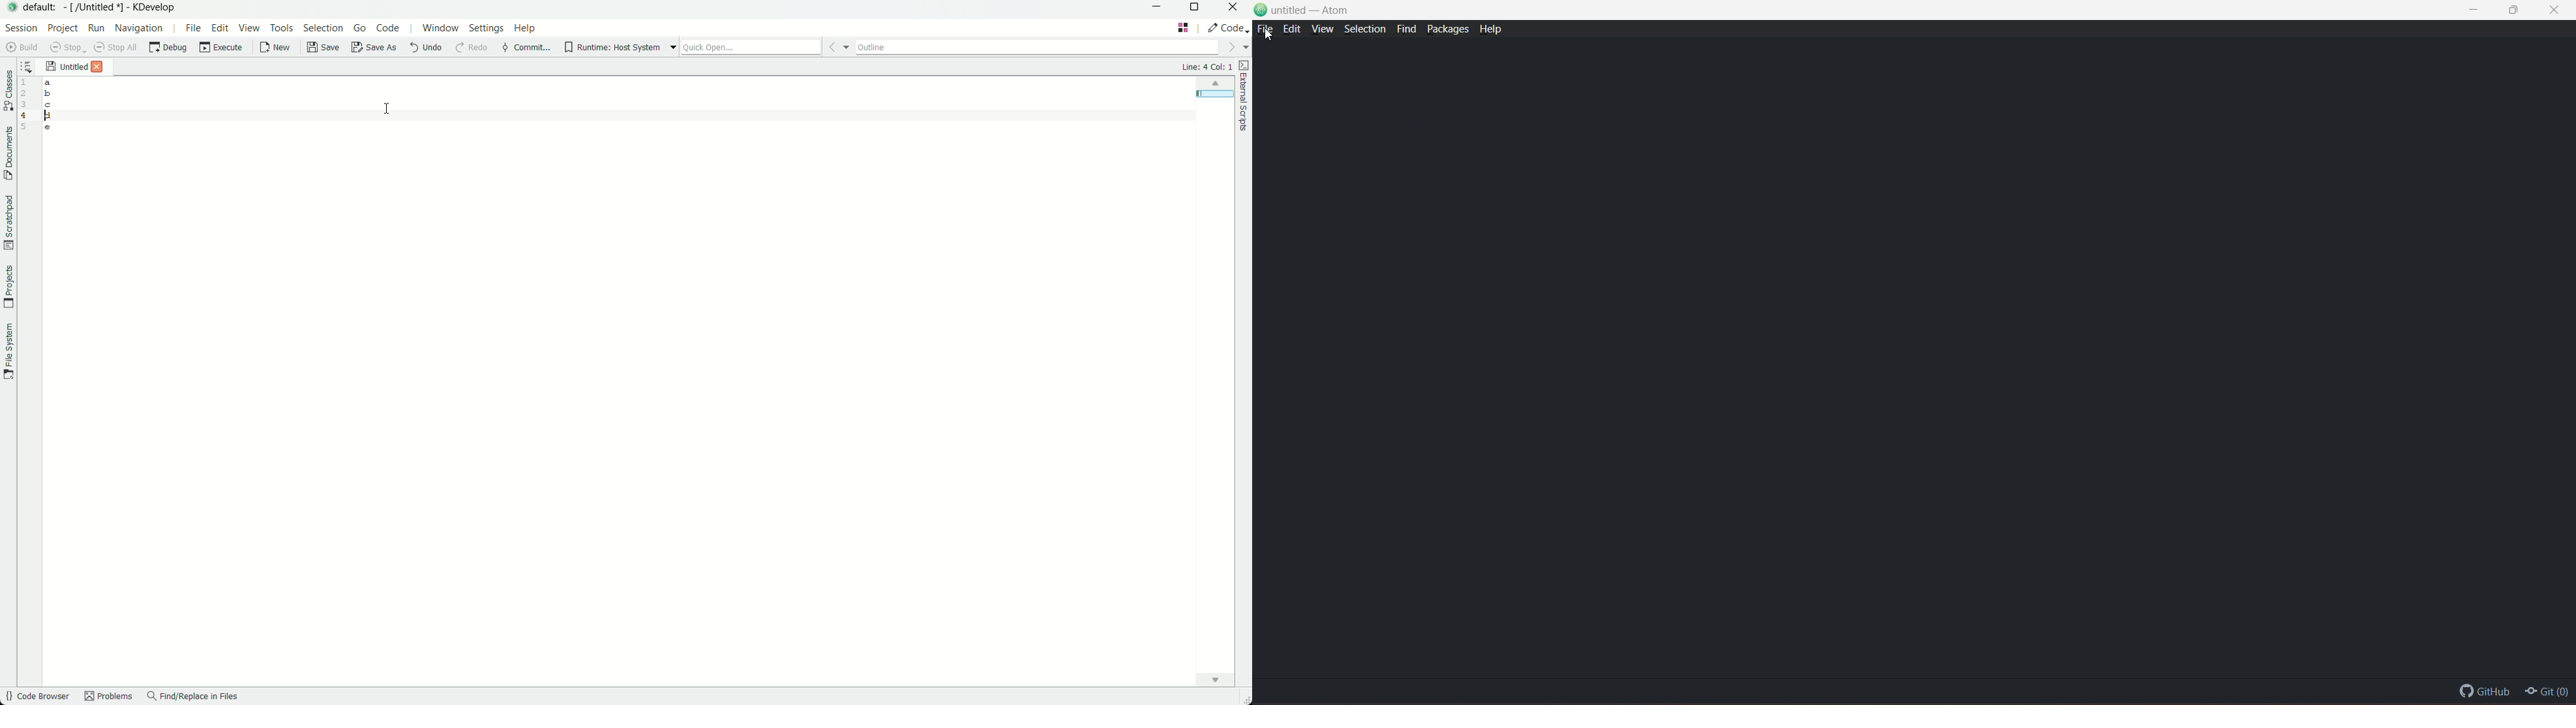  Describe the element at coordinates (48, 93) in the screenshot. I see `b` at that location.